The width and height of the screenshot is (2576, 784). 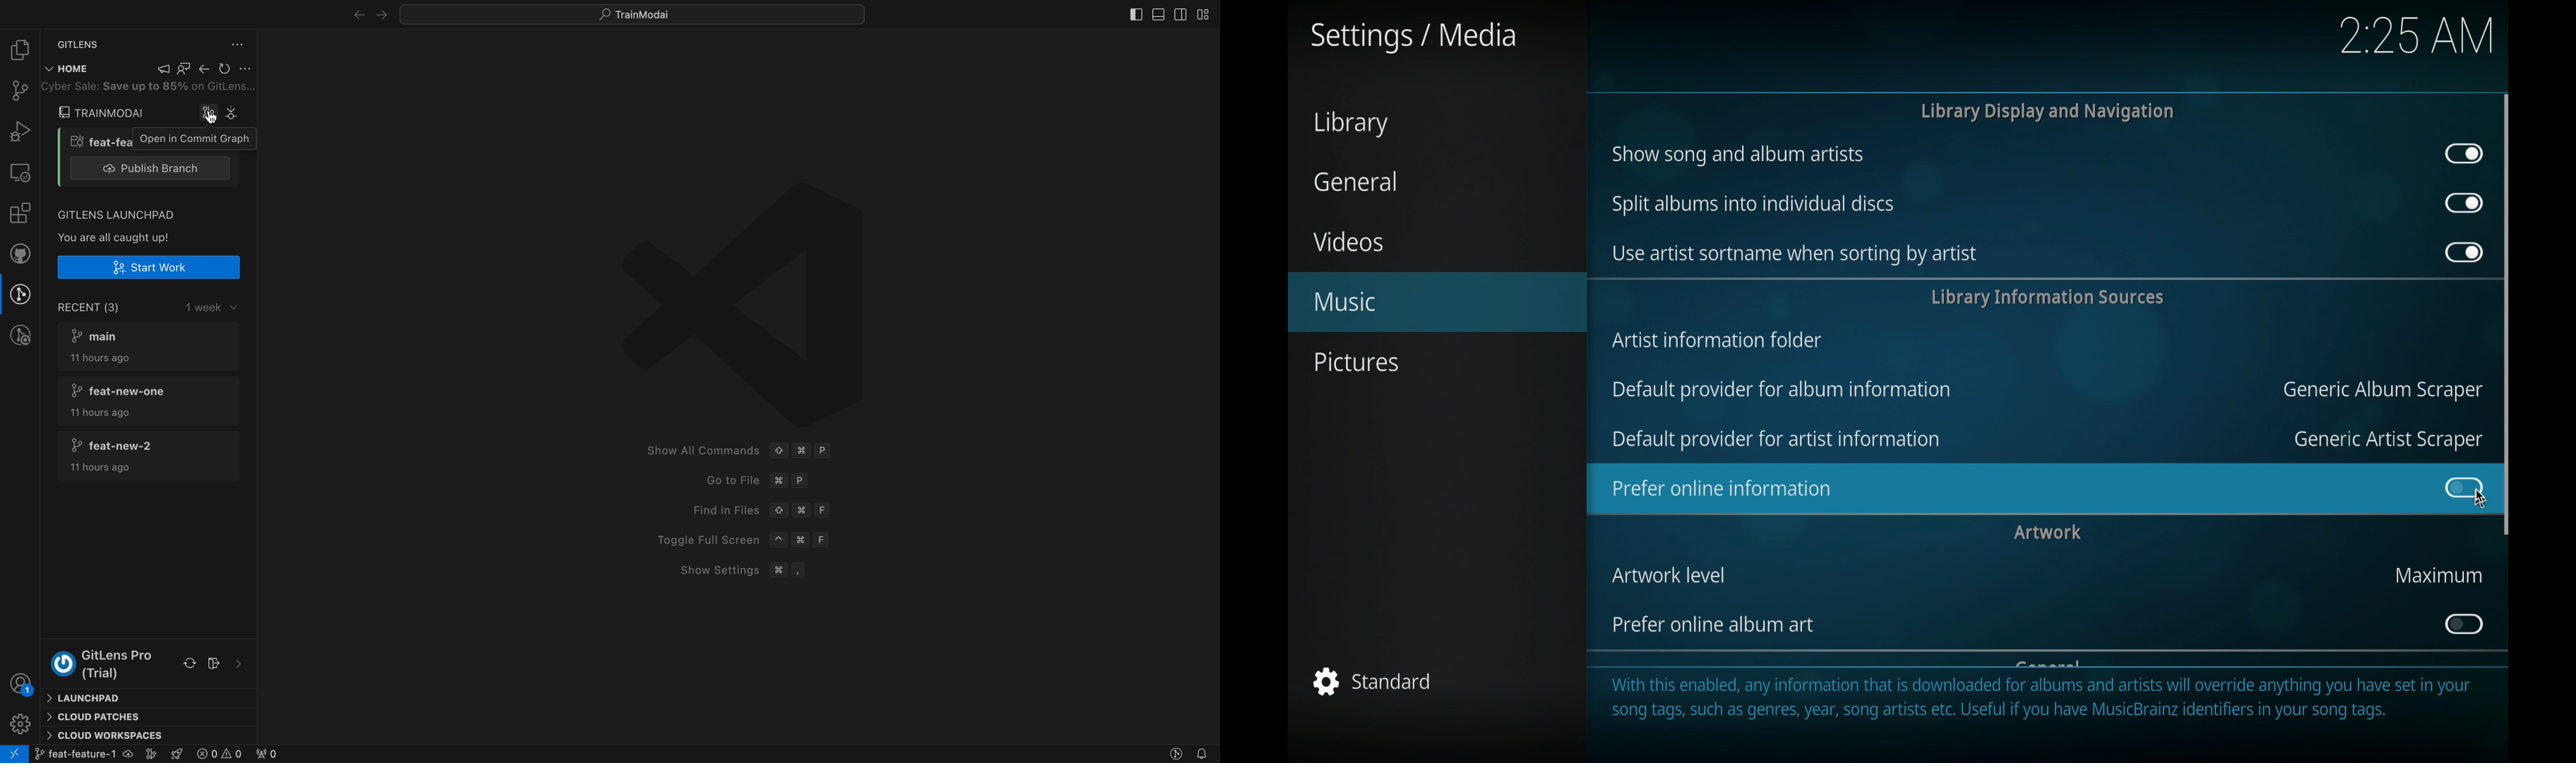 I want to click on cloud pathches, so click(x=149, y=717).